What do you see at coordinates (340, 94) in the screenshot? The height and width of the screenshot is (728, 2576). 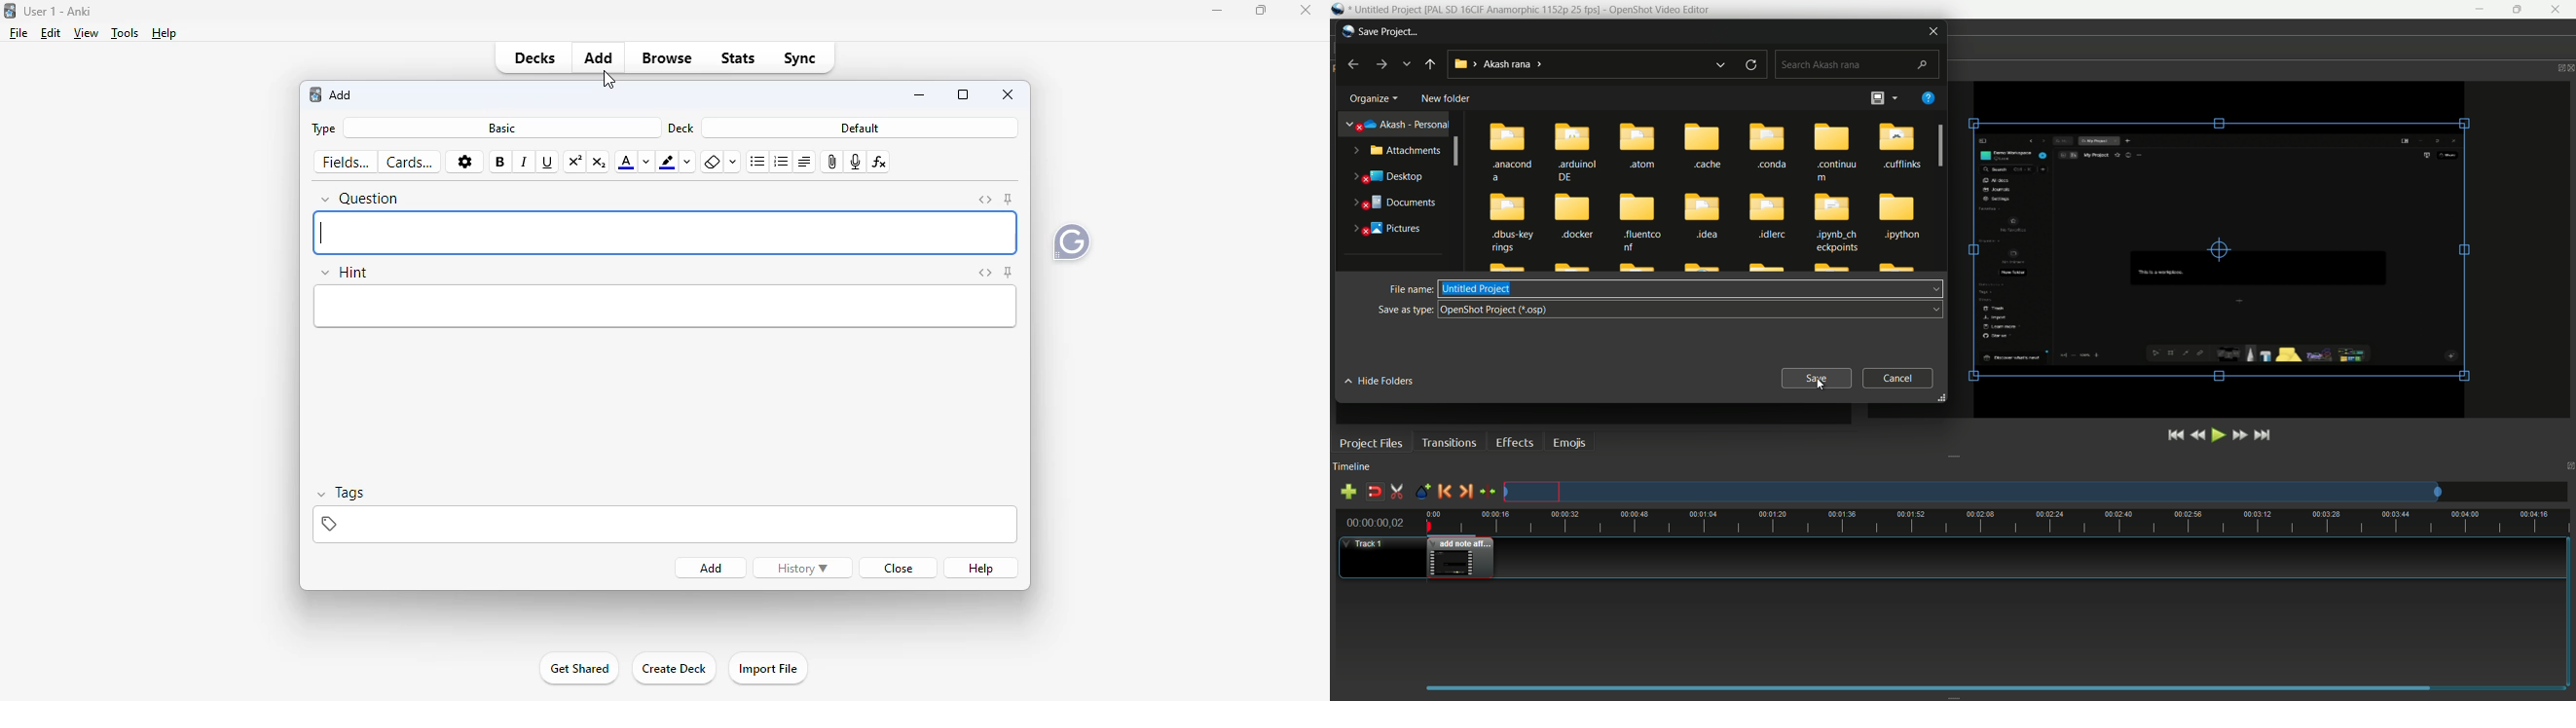 I see `add` at bounding box center [340, 94].